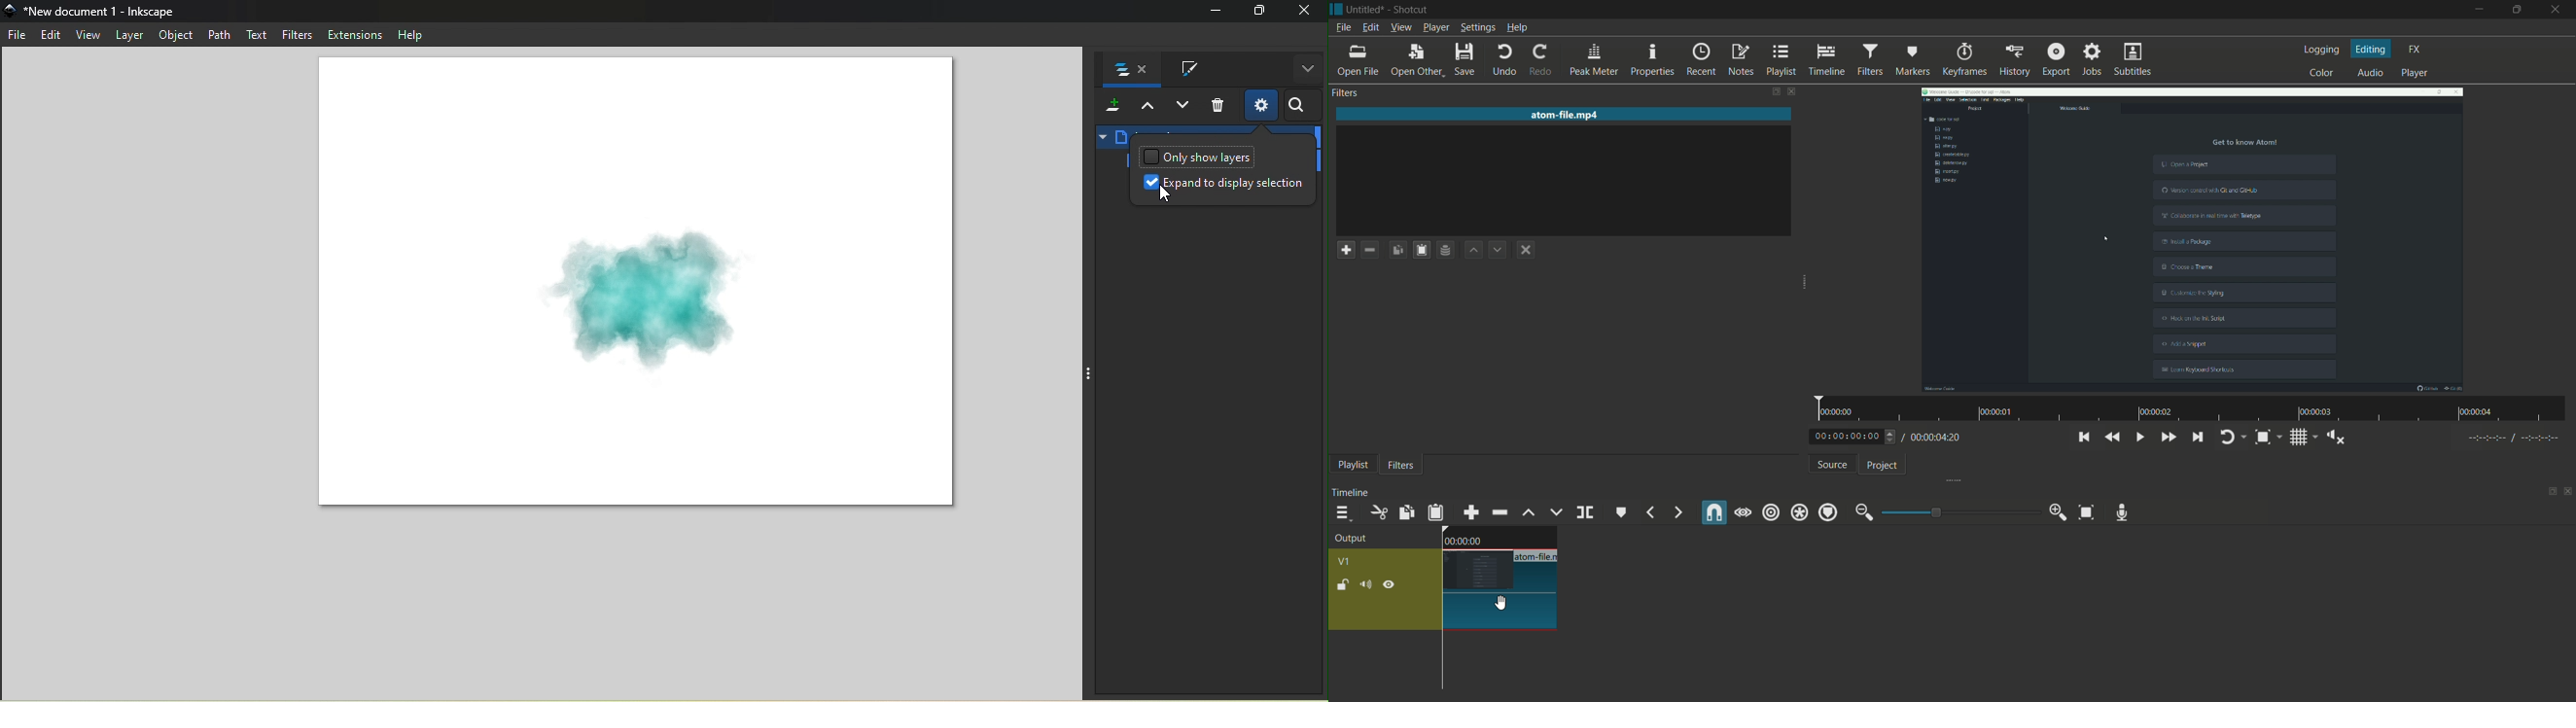  I want to click on quickly play backward, so click(2113, 437).